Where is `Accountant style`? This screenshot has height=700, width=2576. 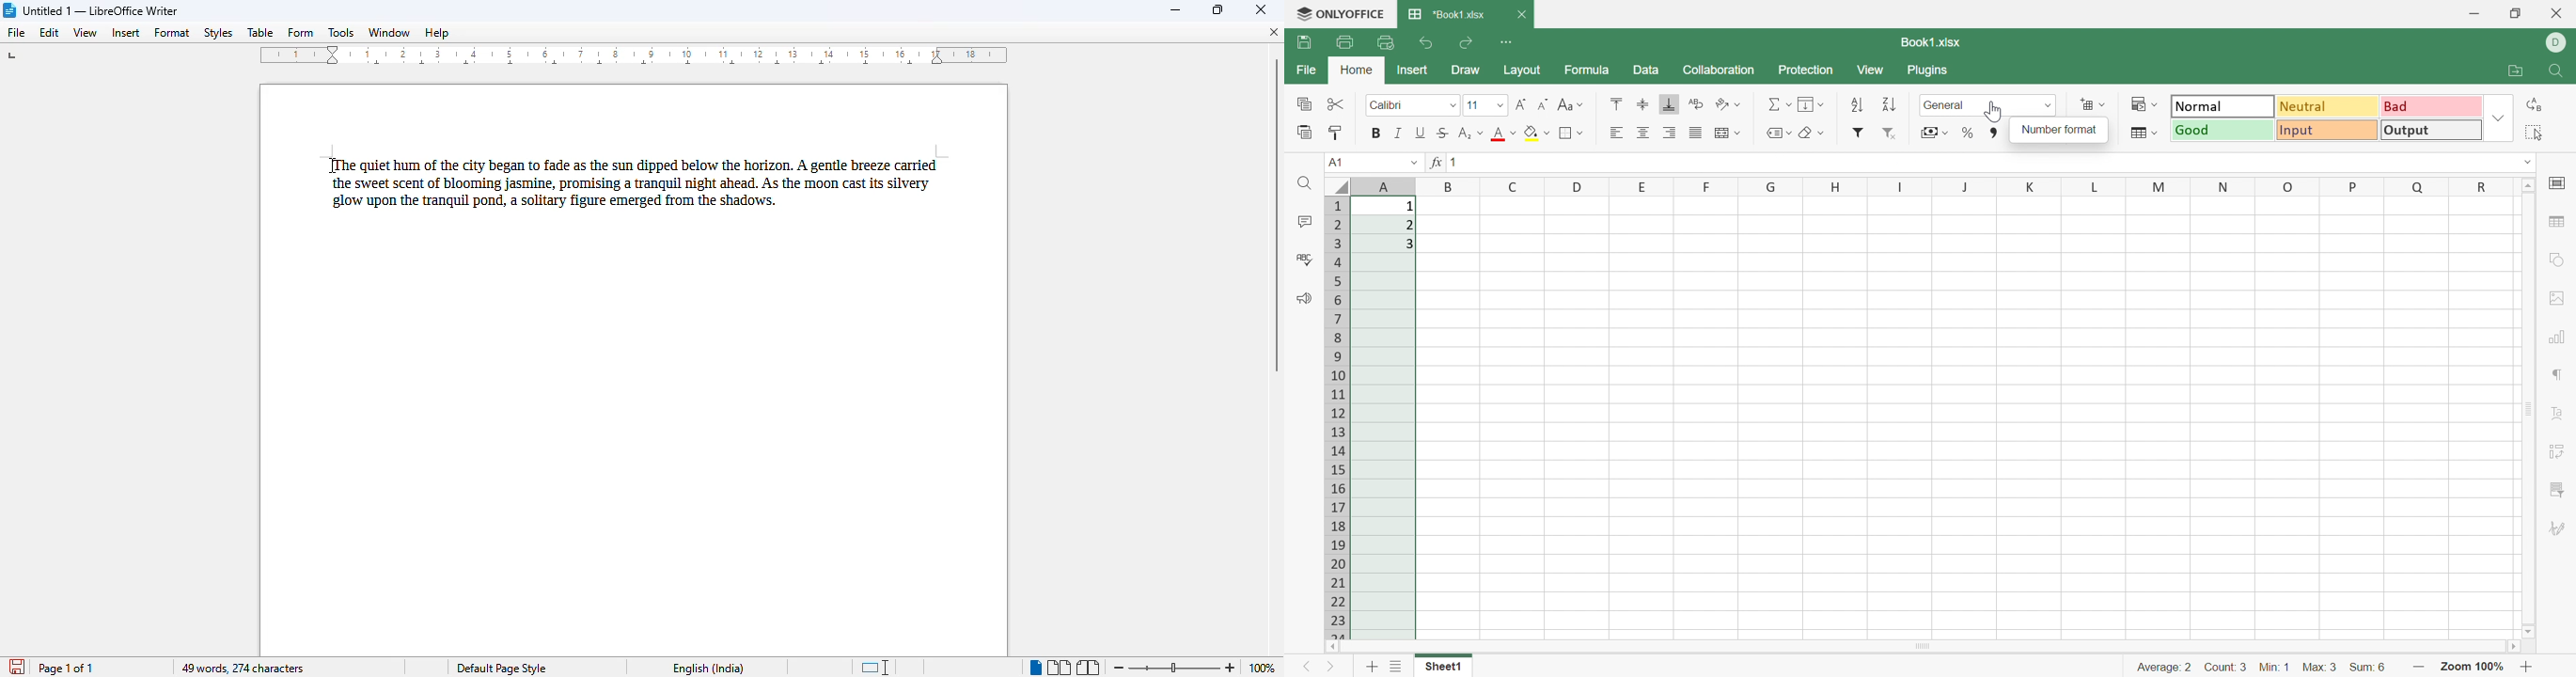 Accountant style is located at coordinates (1935, 131).